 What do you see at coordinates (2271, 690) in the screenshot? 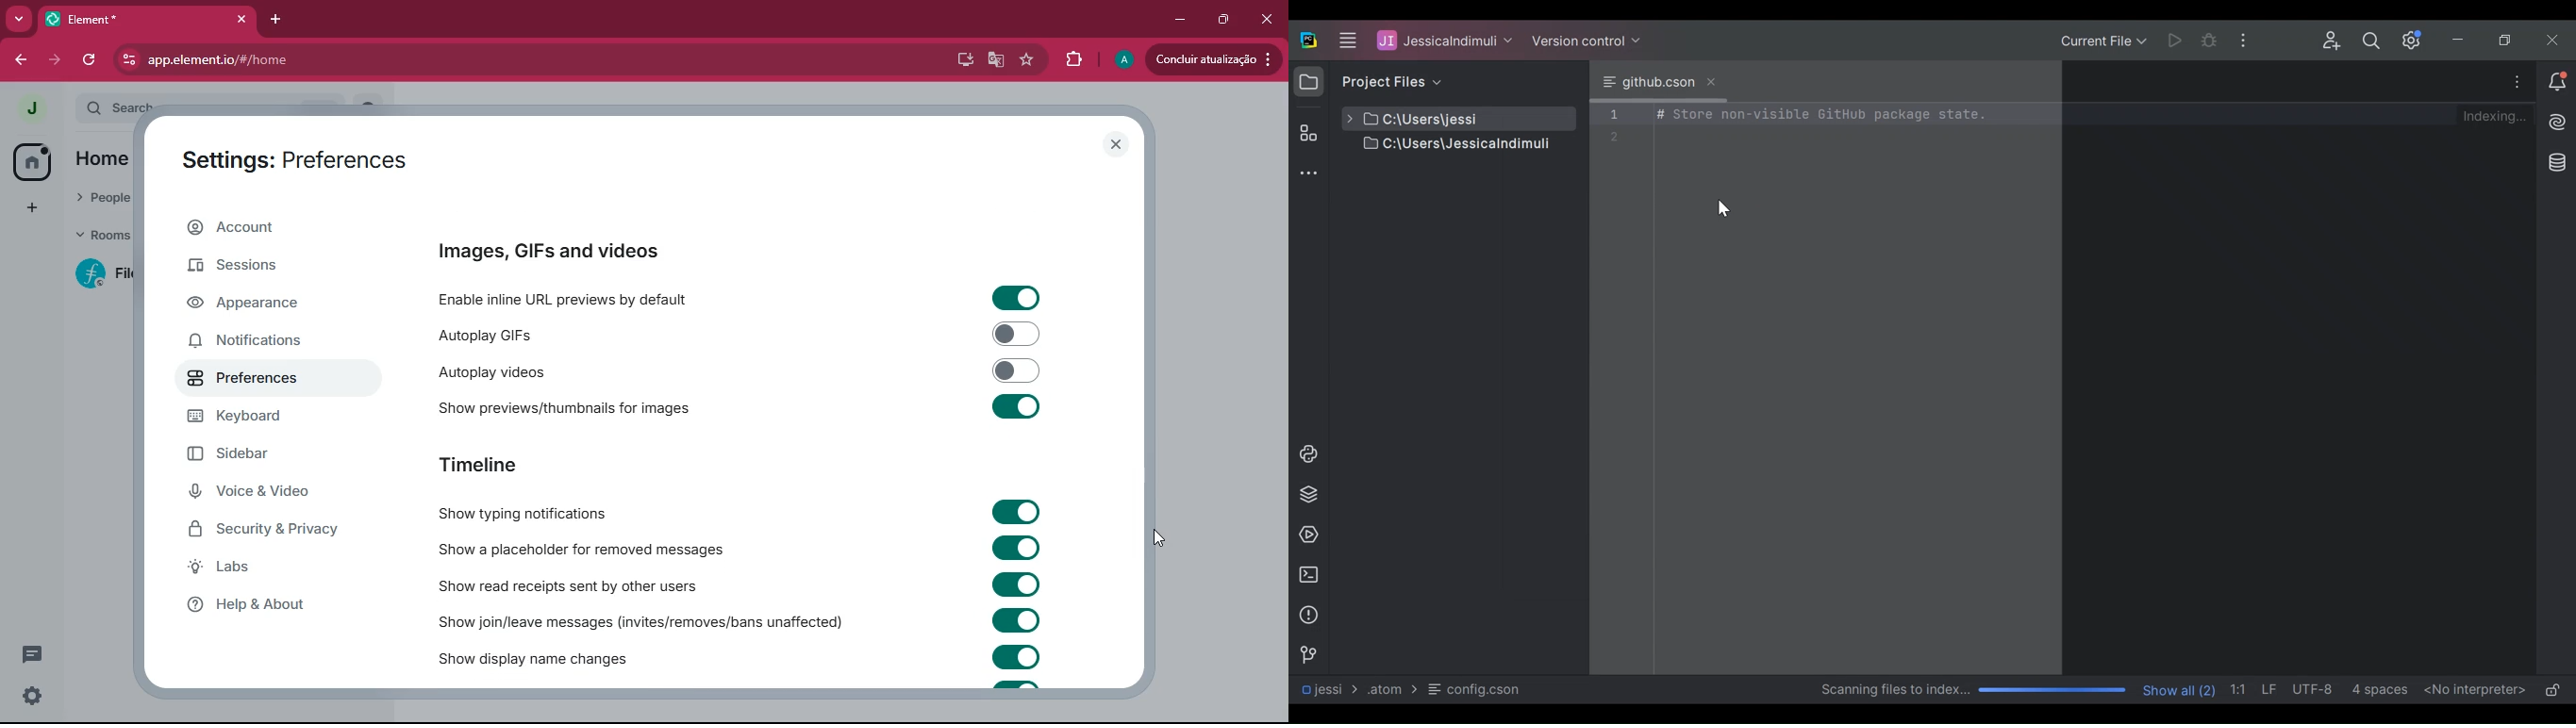
I see `Line Separator` at bounding box center [2271, 690].